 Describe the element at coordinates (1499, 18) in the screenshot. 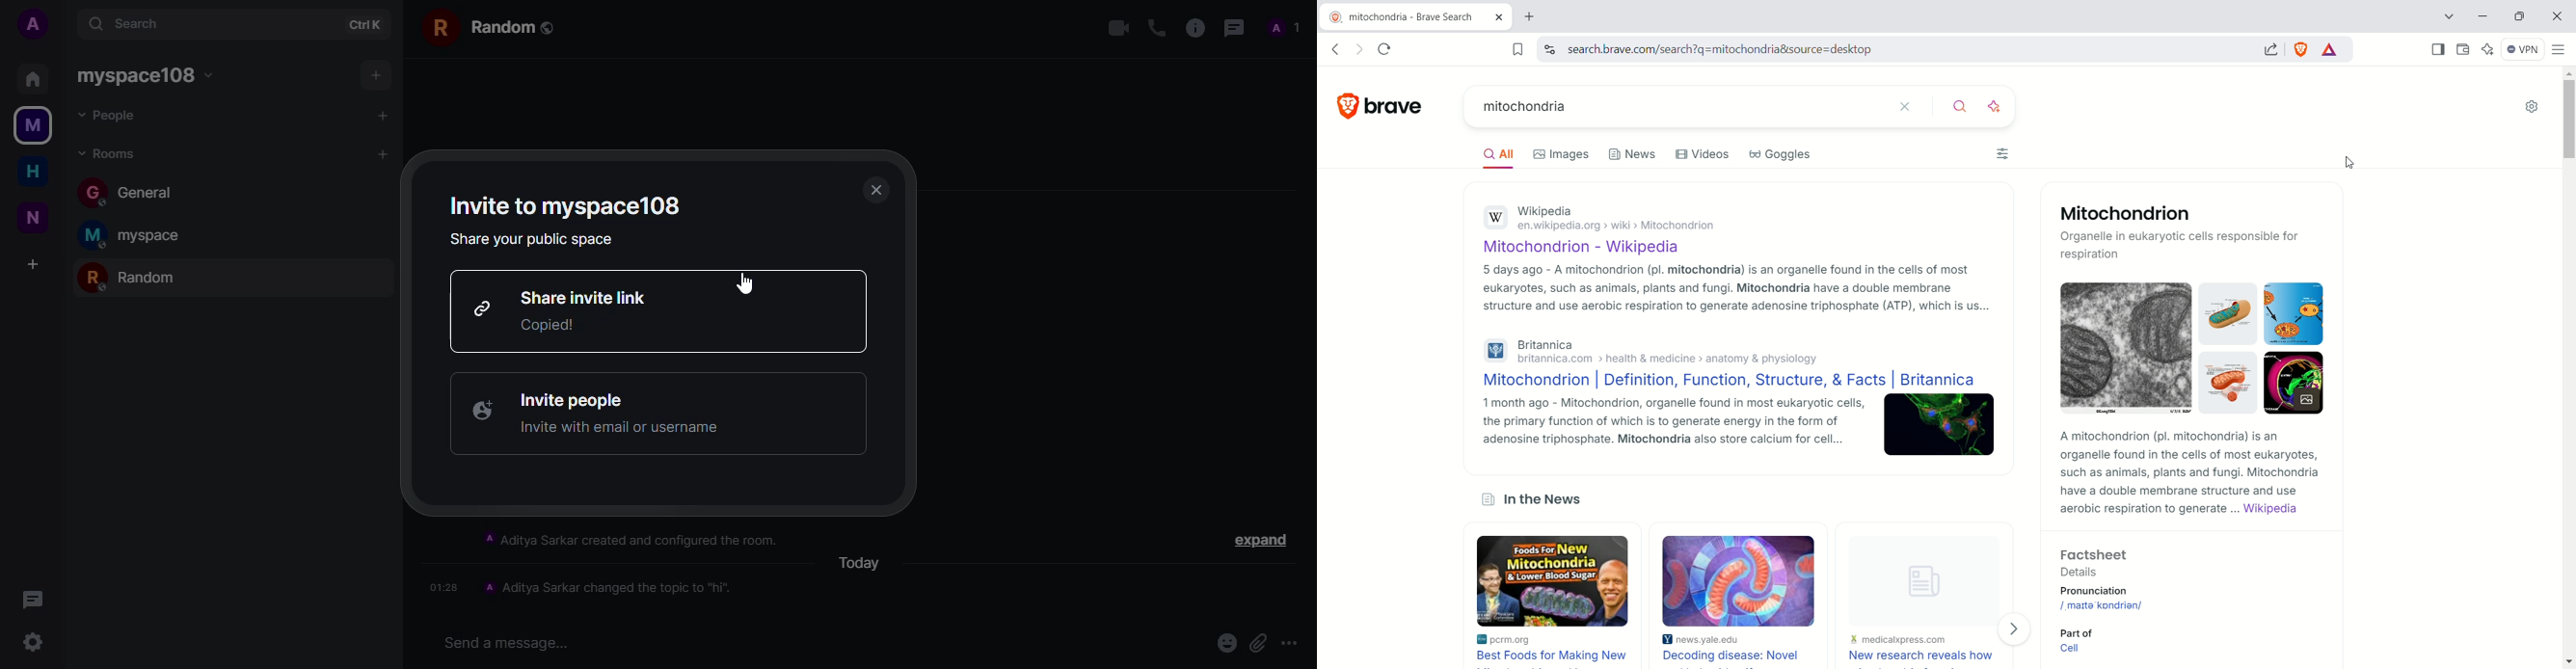

I see `close` at that location.